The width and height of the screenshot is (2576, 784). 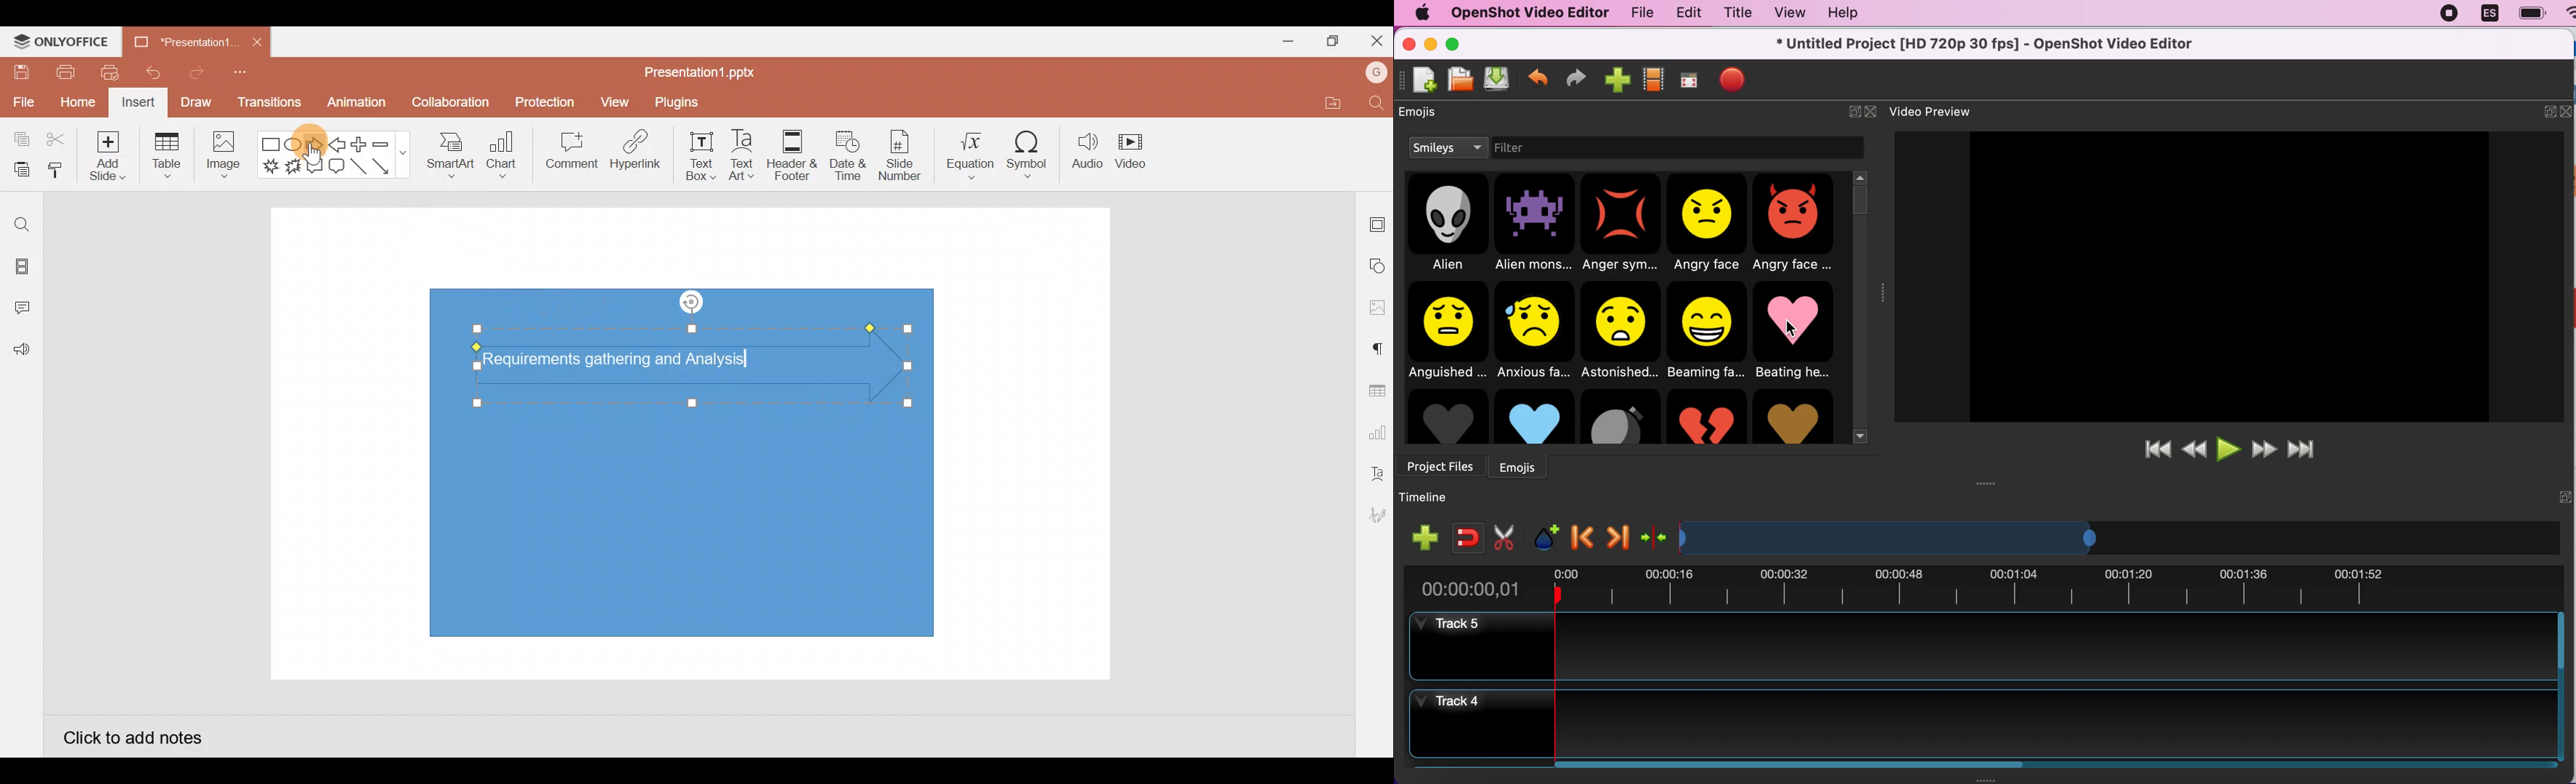 I want to click on view, so click(x=1784, y=13).